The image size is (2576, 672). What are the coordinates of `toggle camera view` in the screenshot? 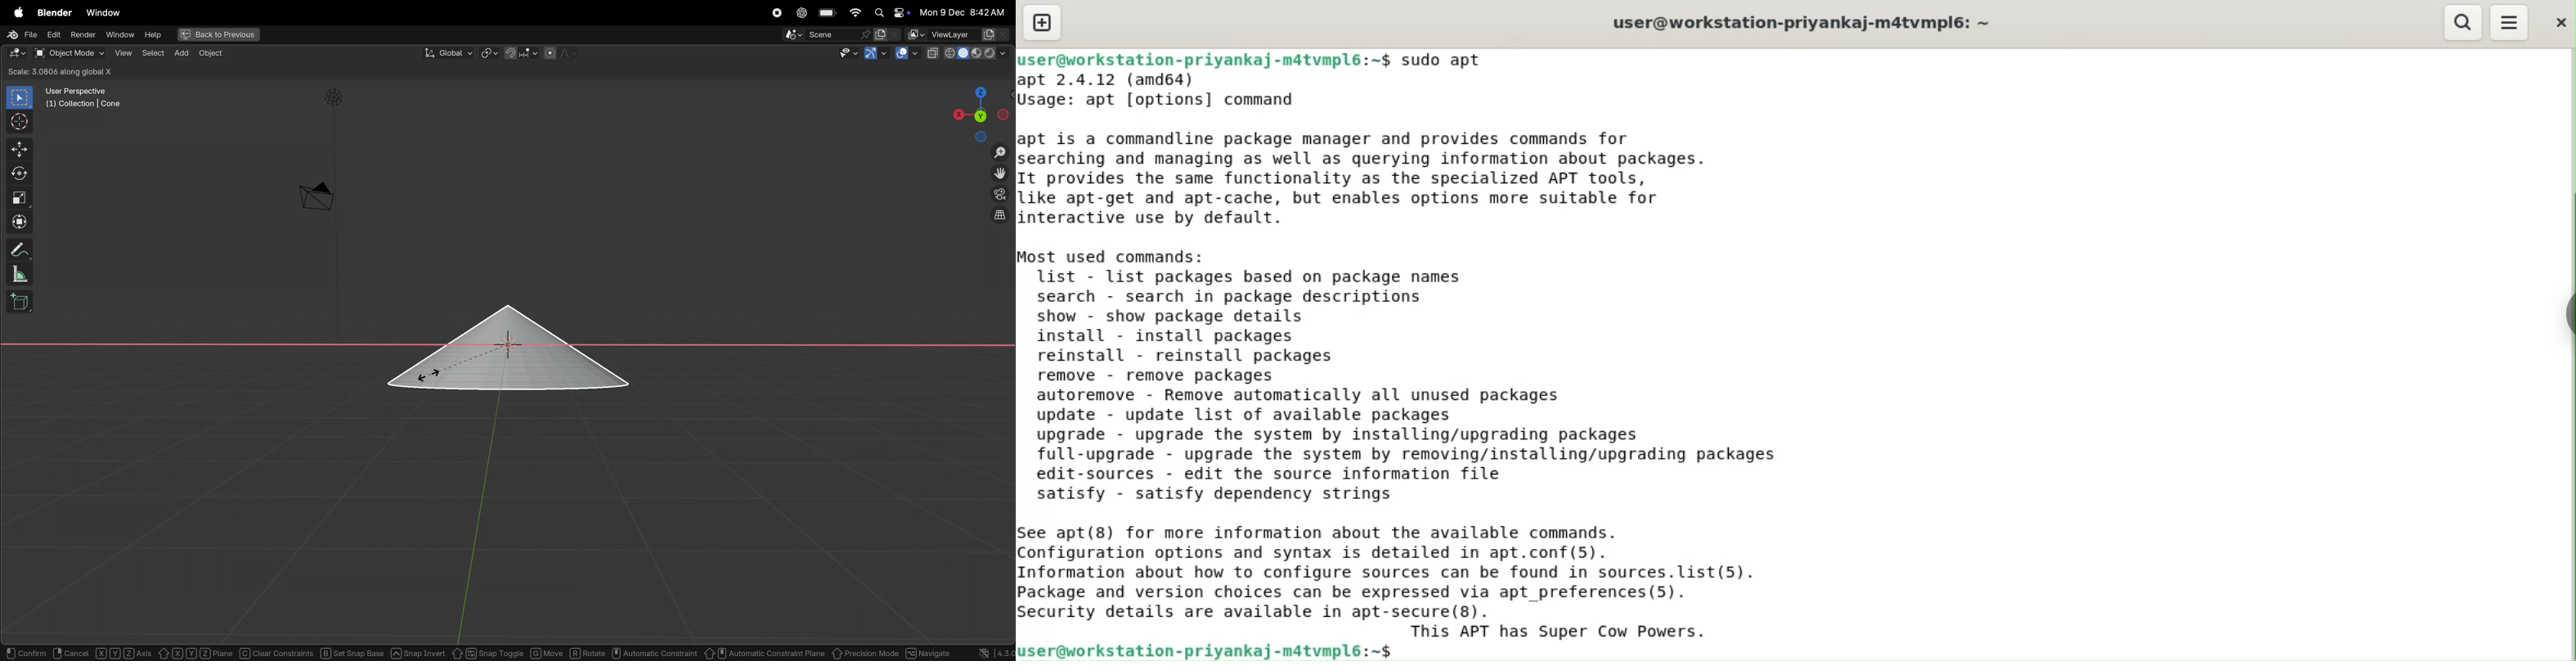 It's located at (1002, 193).